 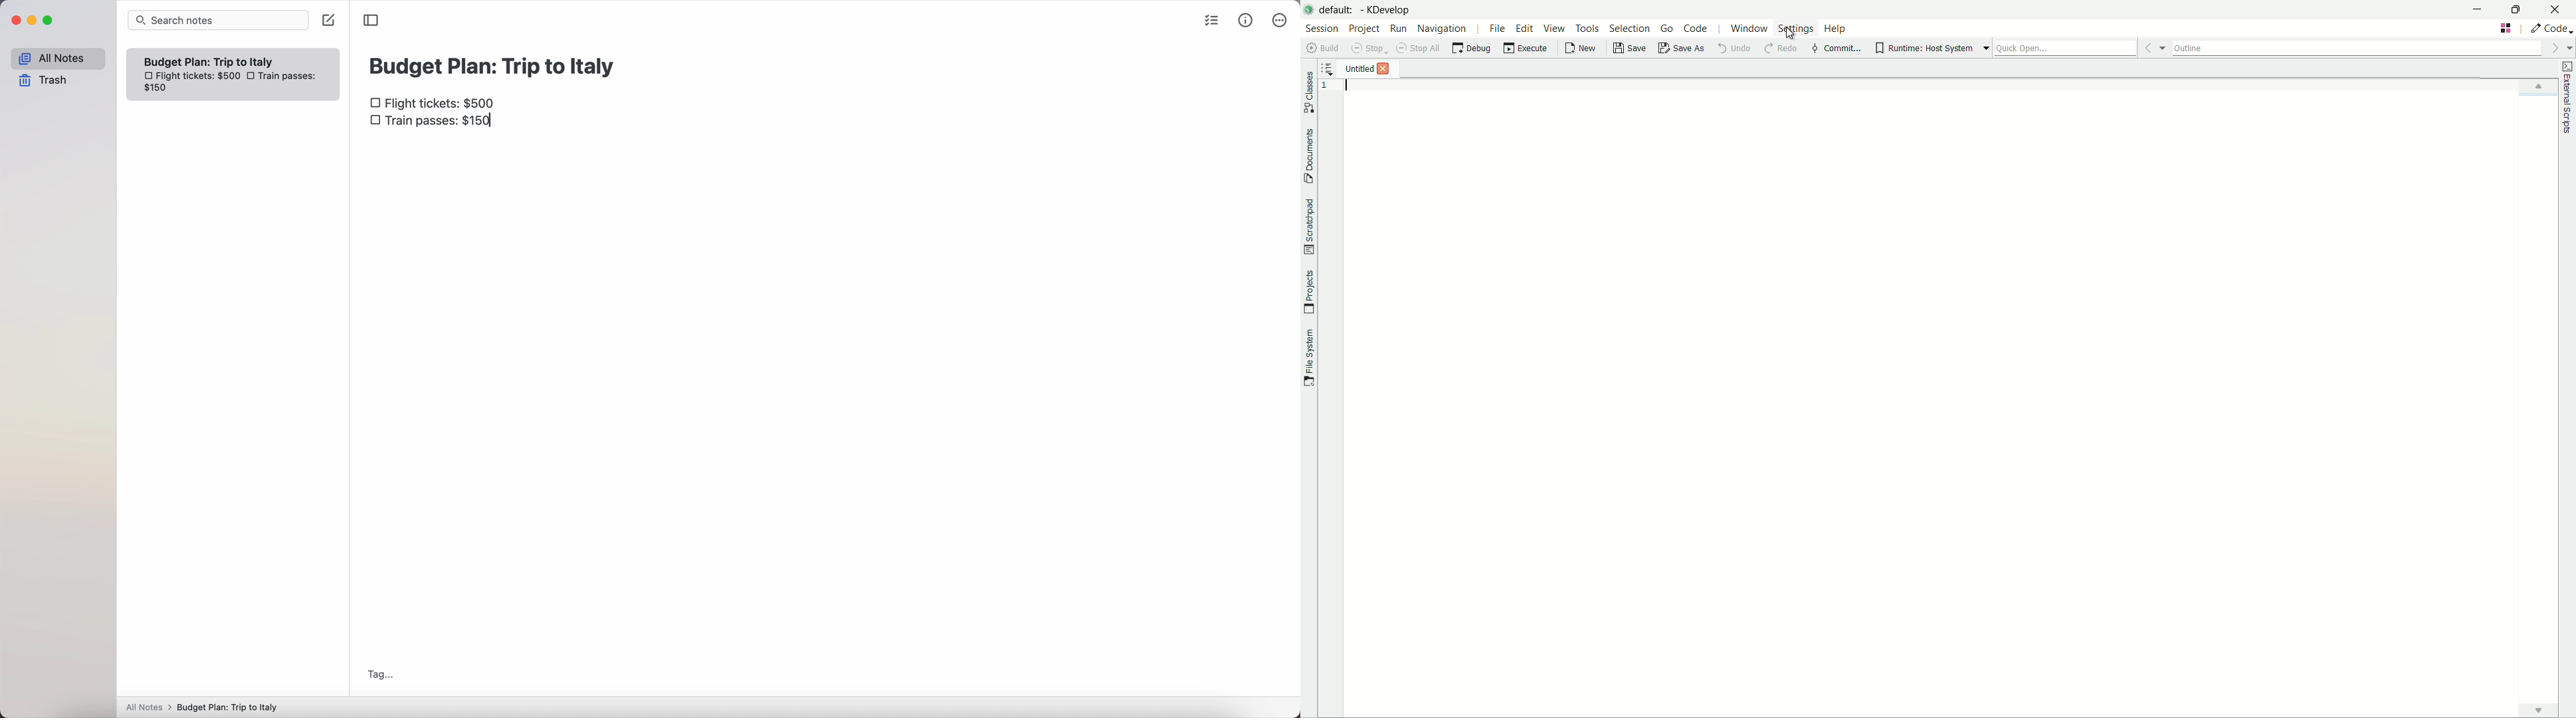 I want to click on session, so click(x=1322, y=28).